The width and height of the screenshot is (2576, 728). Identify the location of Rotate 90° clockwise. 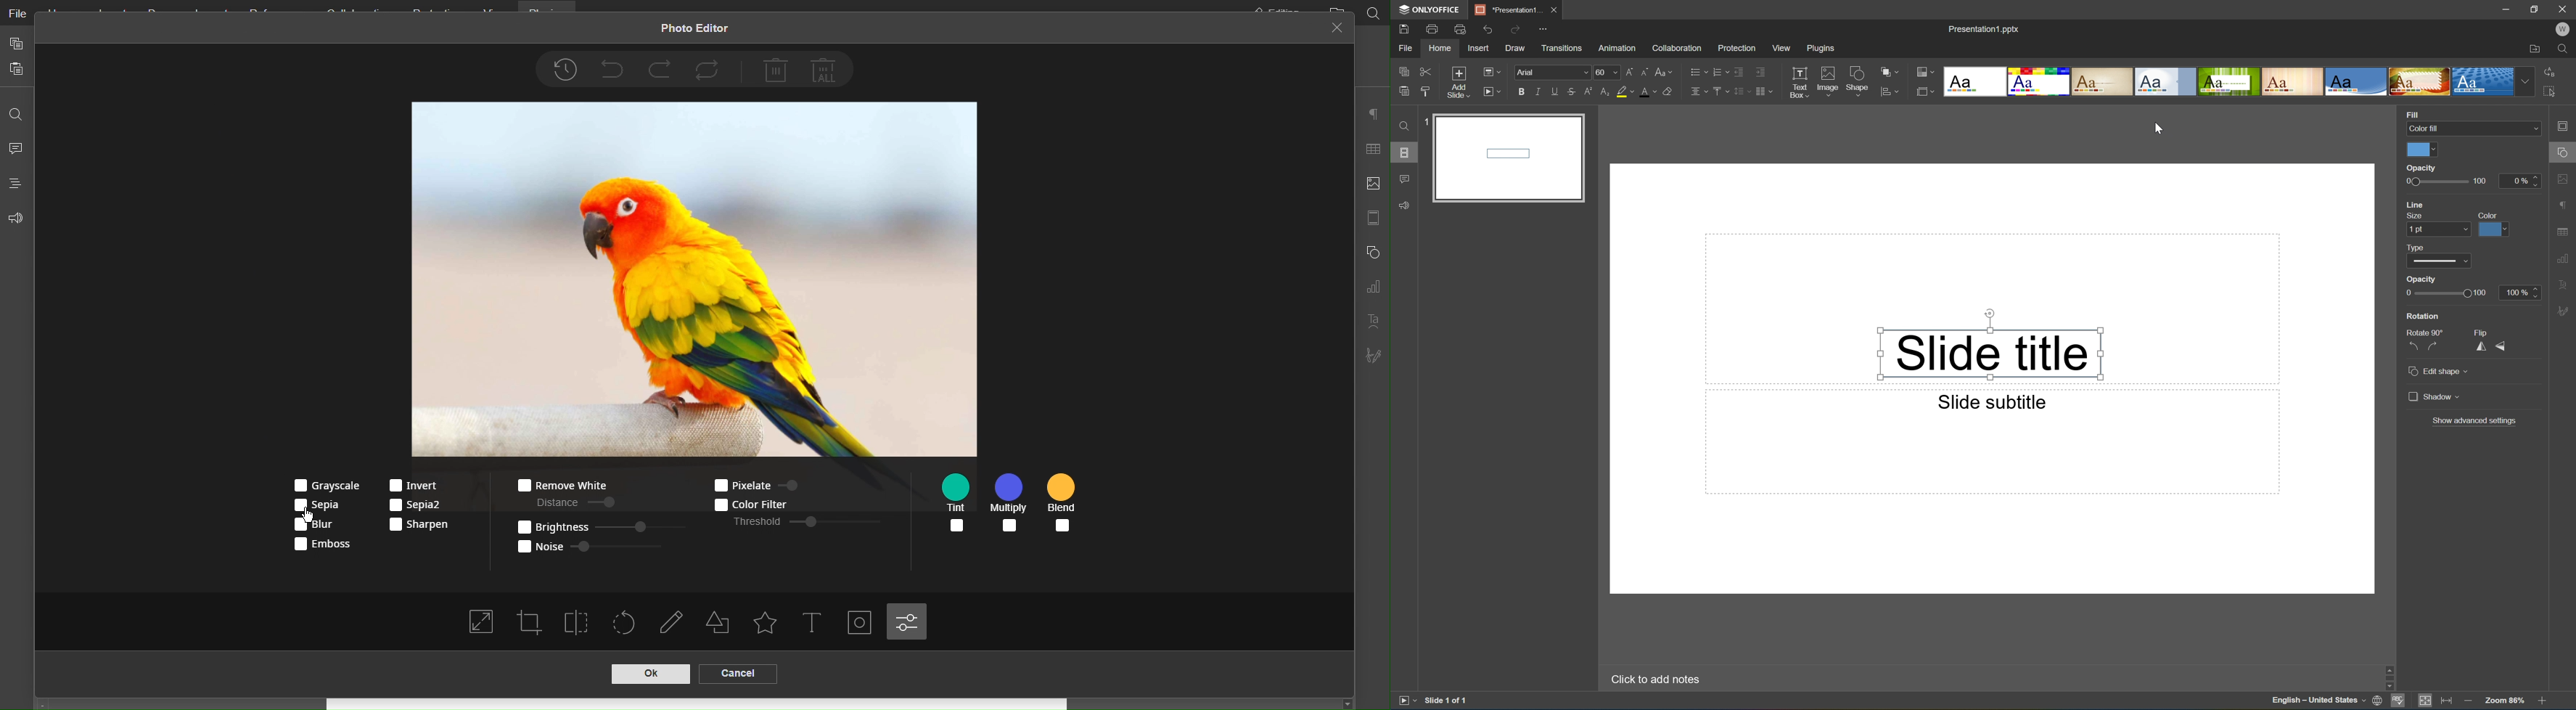
(2433, 344).